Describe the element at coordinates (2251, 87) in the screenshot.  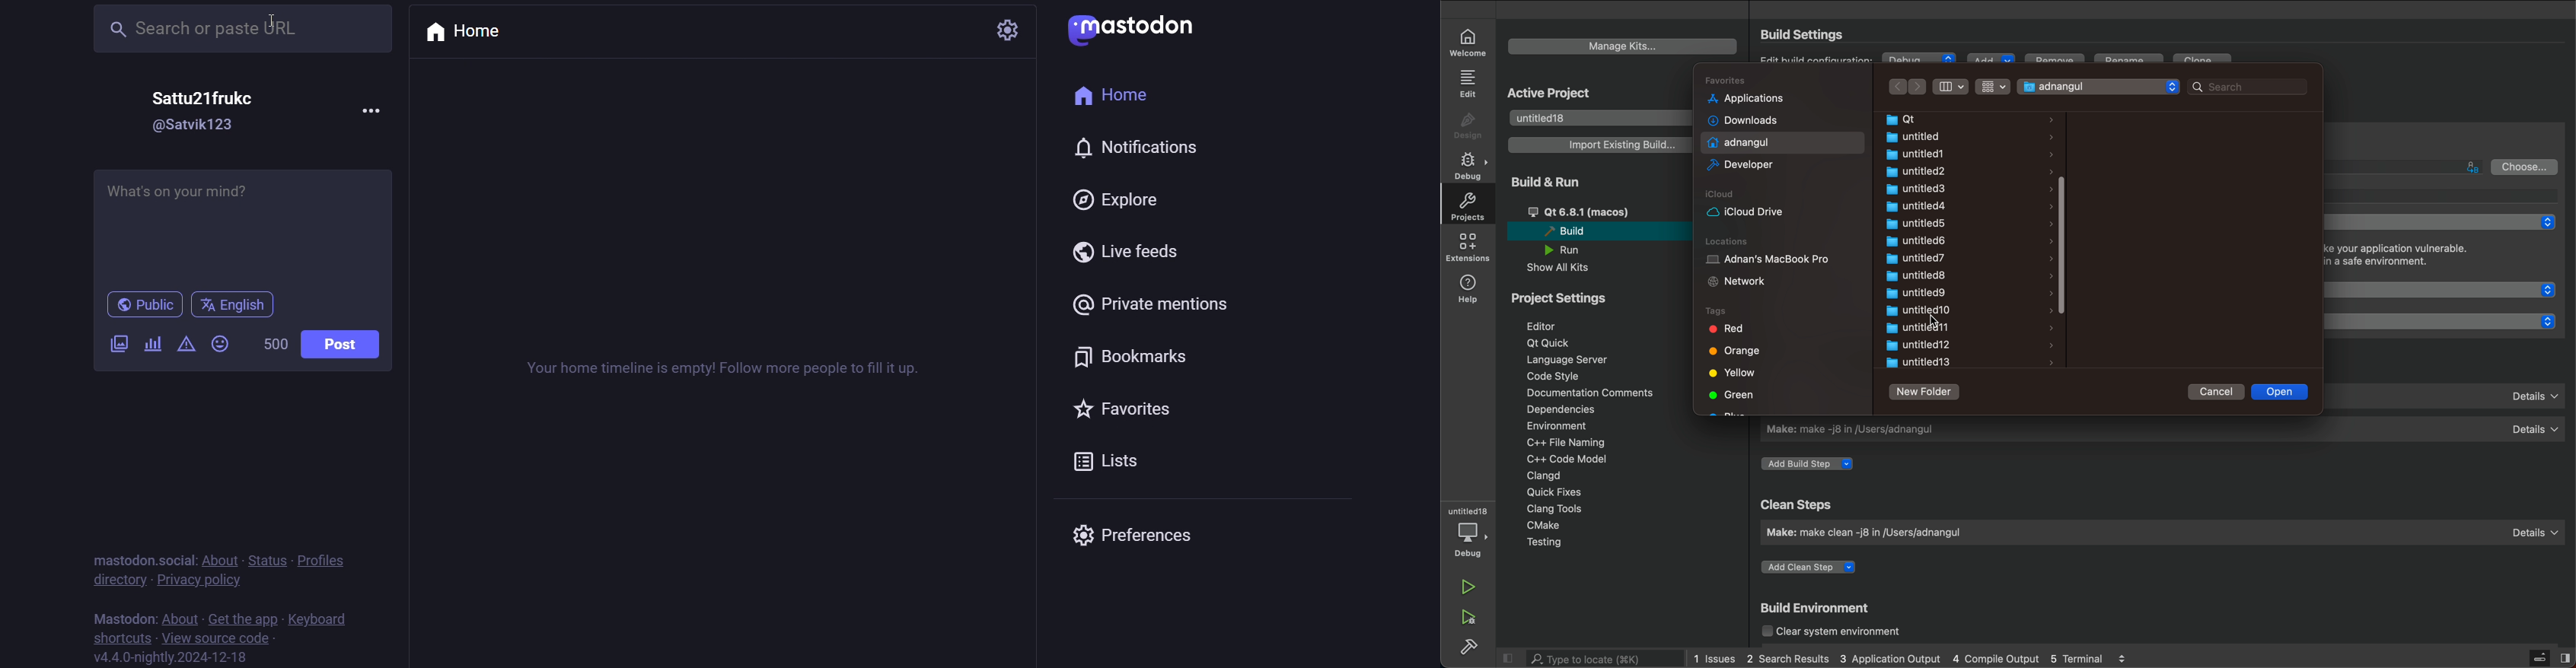
I see `search` at that location.